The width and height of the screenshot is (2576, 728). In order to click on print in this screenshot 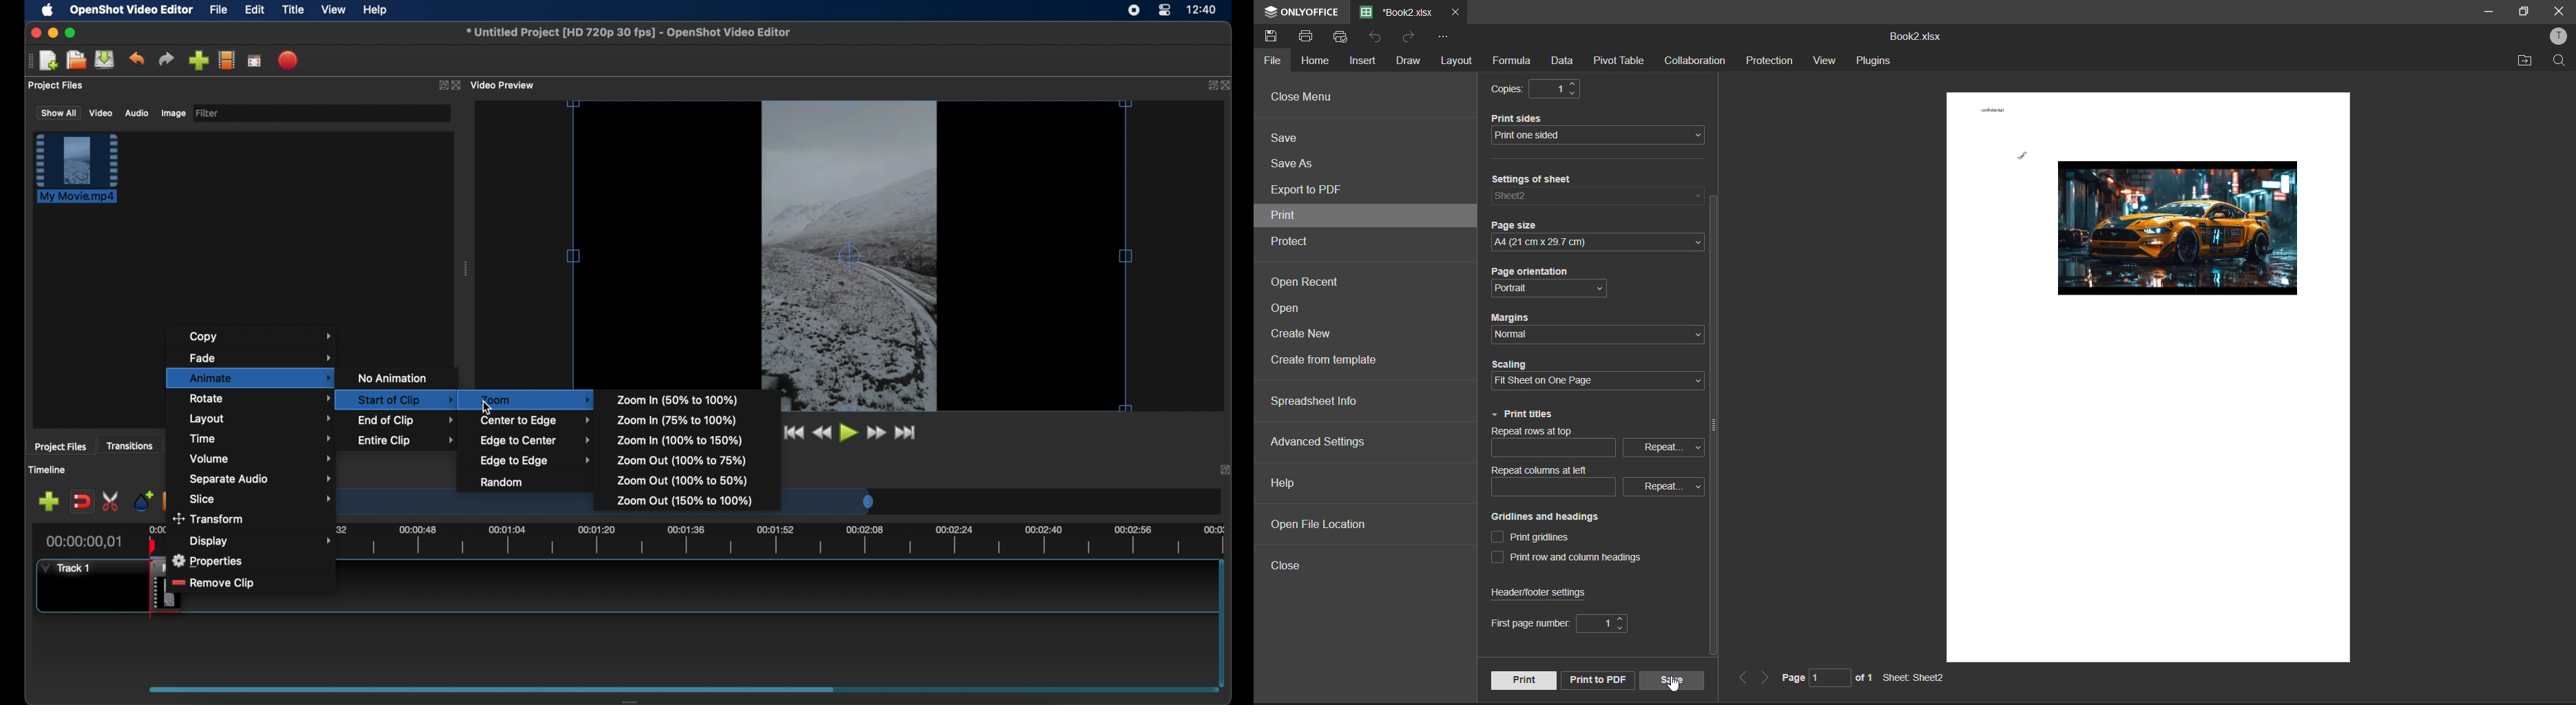, I will do `click(1522, 680)`.